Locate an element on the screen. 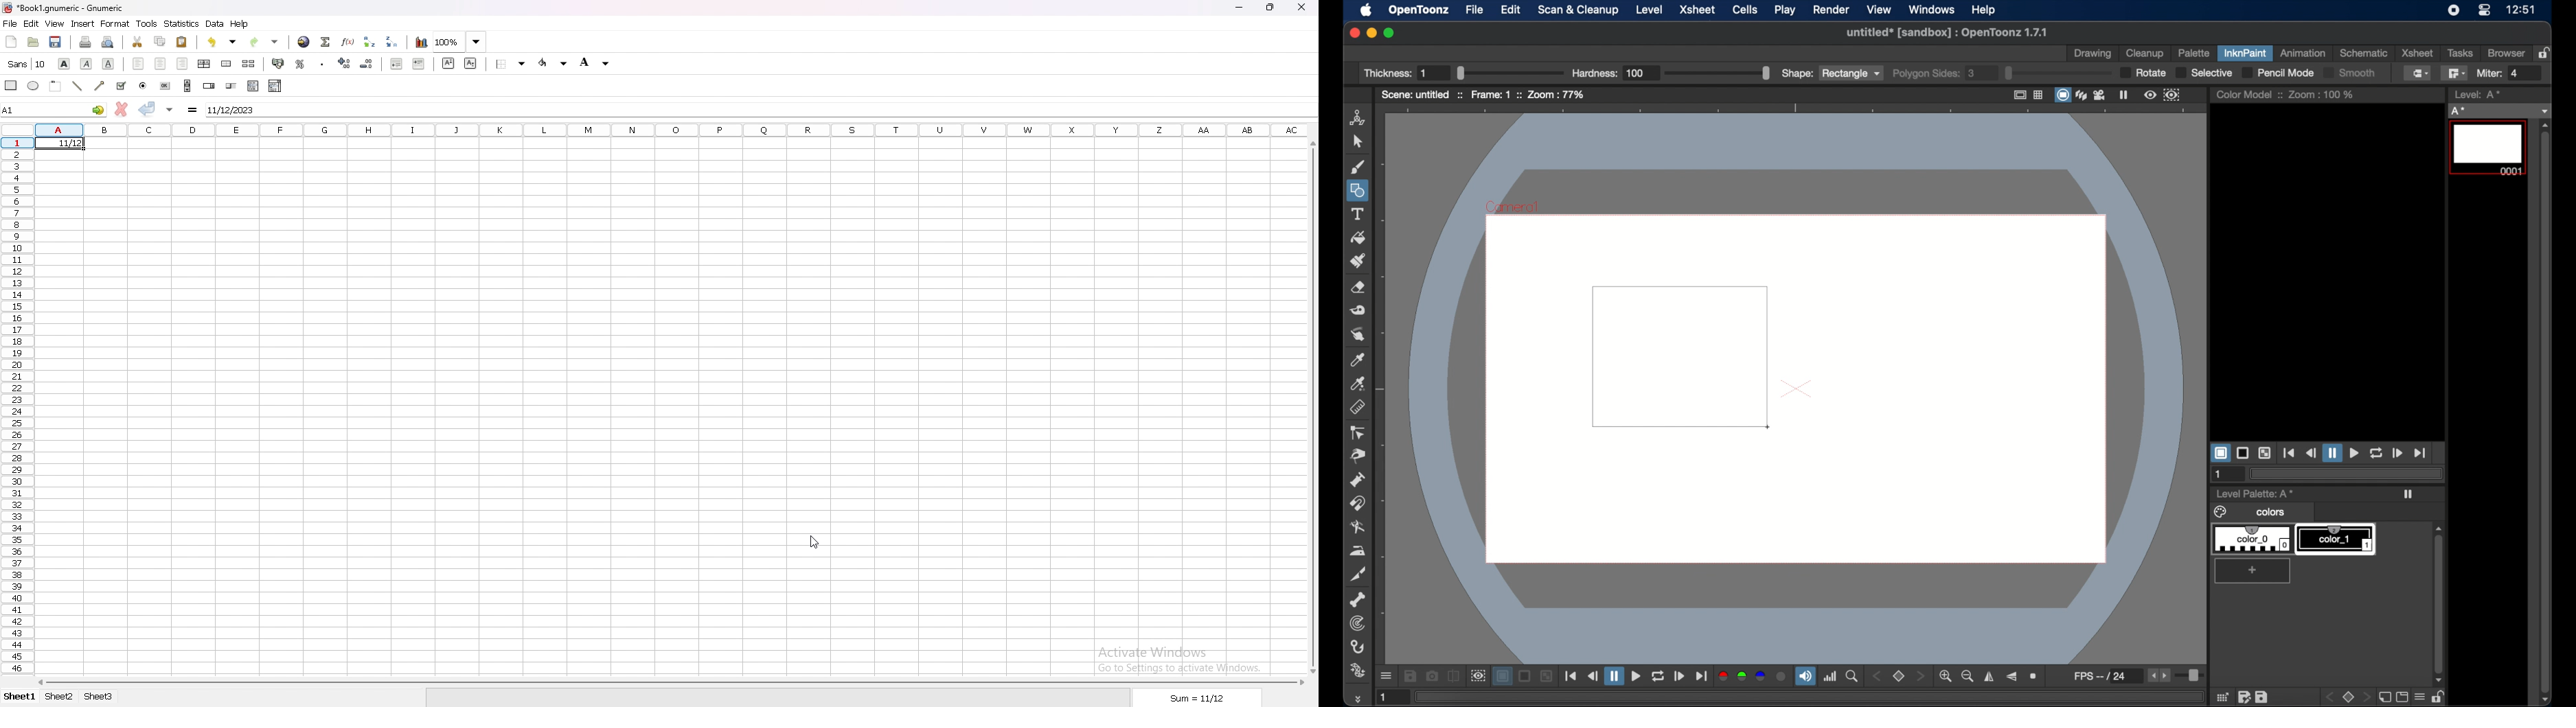 The width and height of the screenshot is (2576, 728). frame is located at coordinates (56, 86).